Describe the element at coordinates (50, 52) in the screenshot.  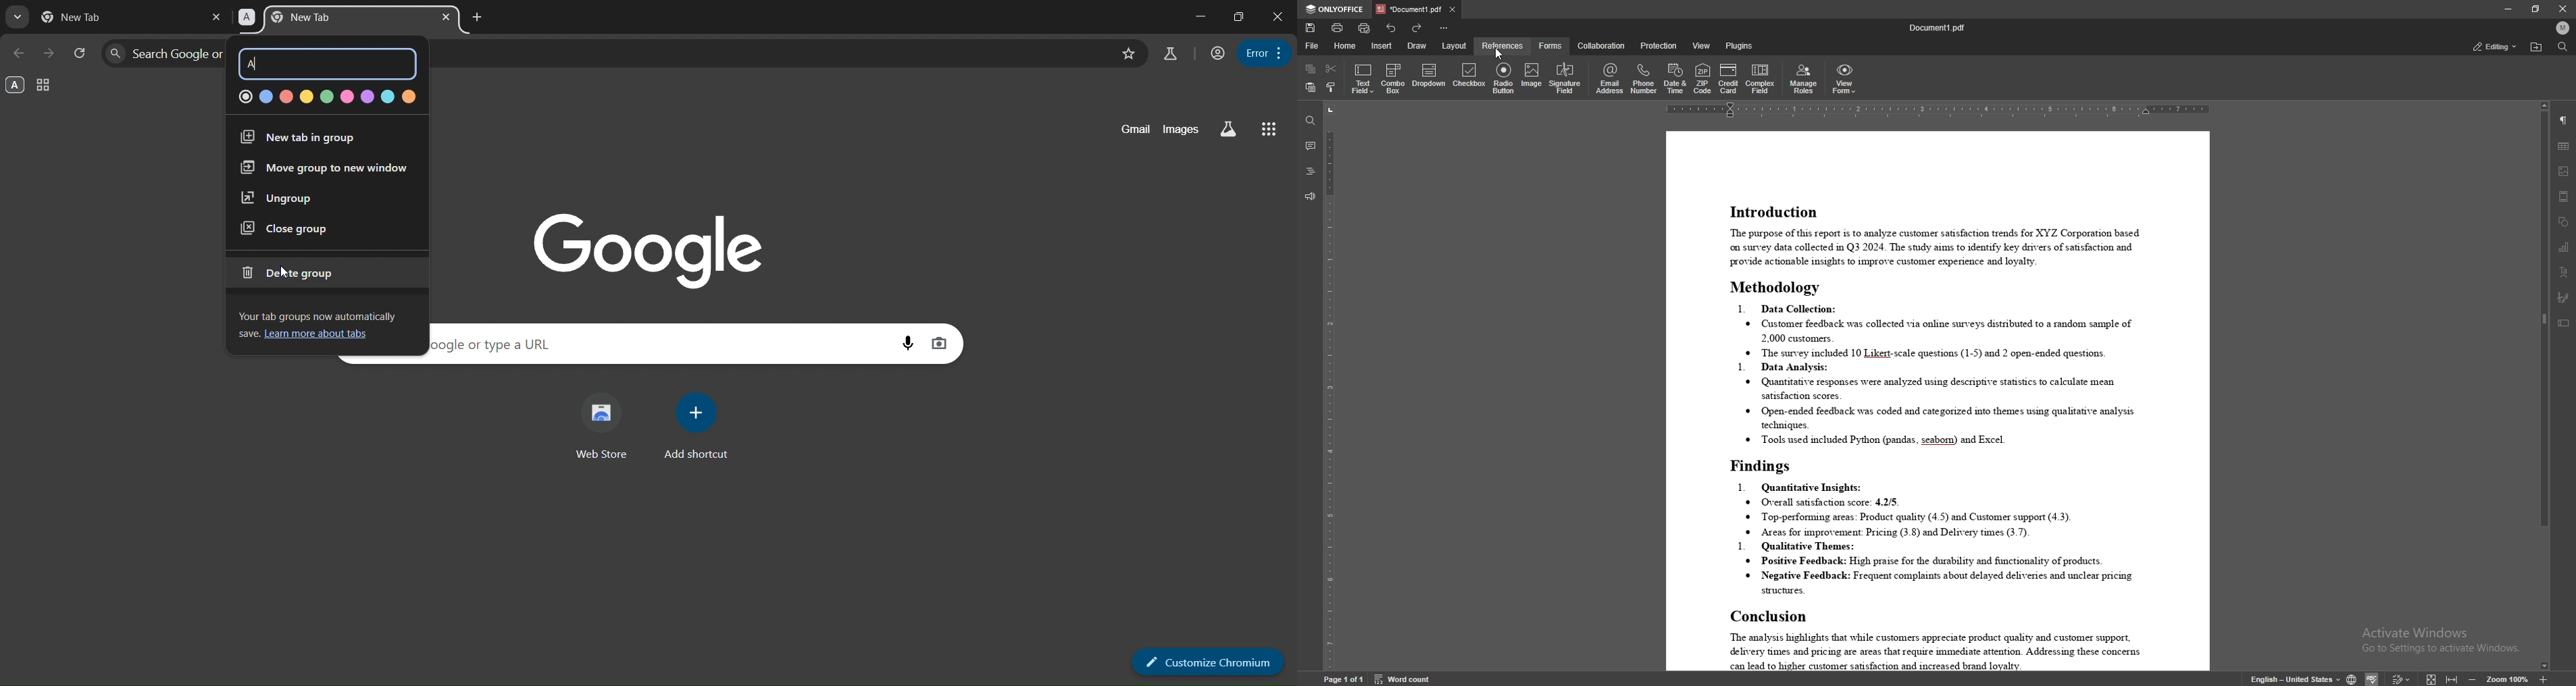
I see `go forward one page` at that location.